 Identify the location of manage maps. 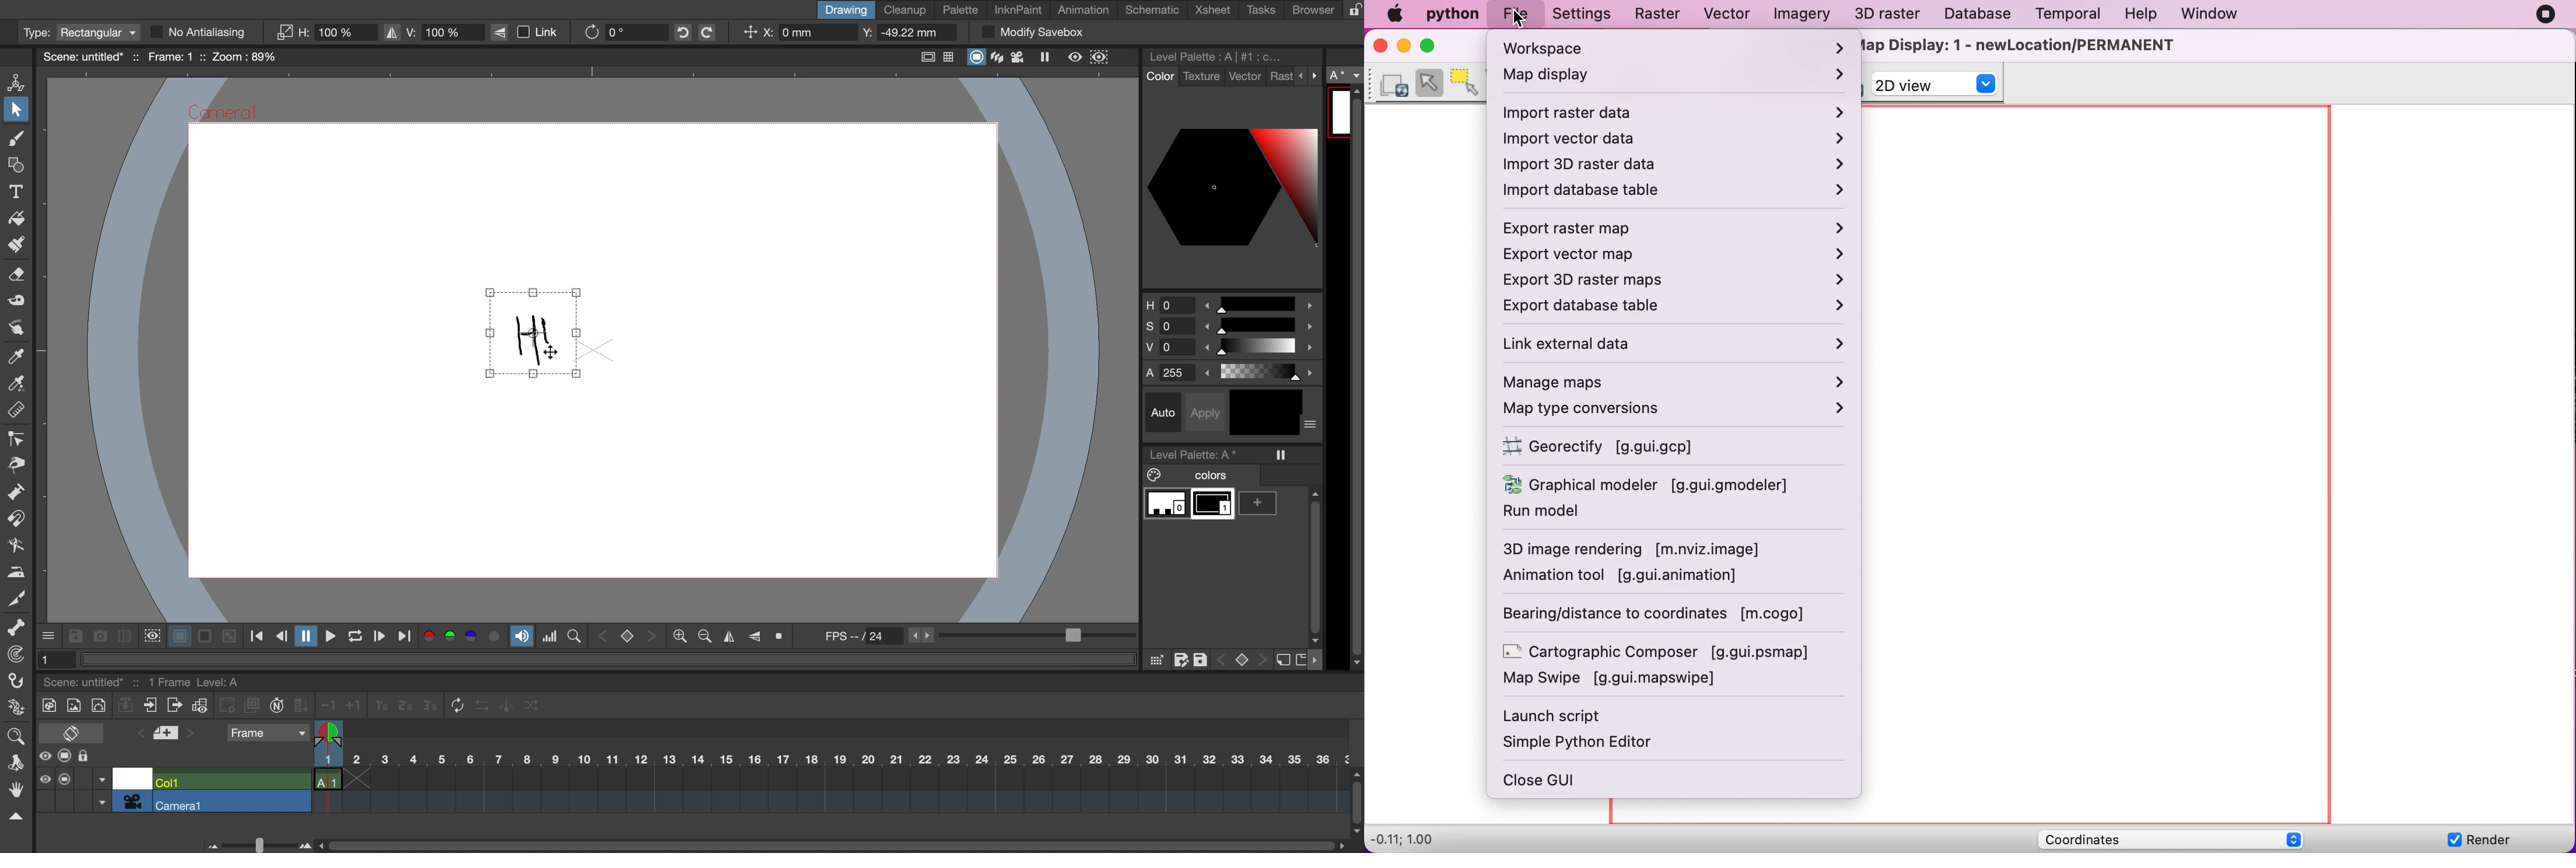
(1674, 382).